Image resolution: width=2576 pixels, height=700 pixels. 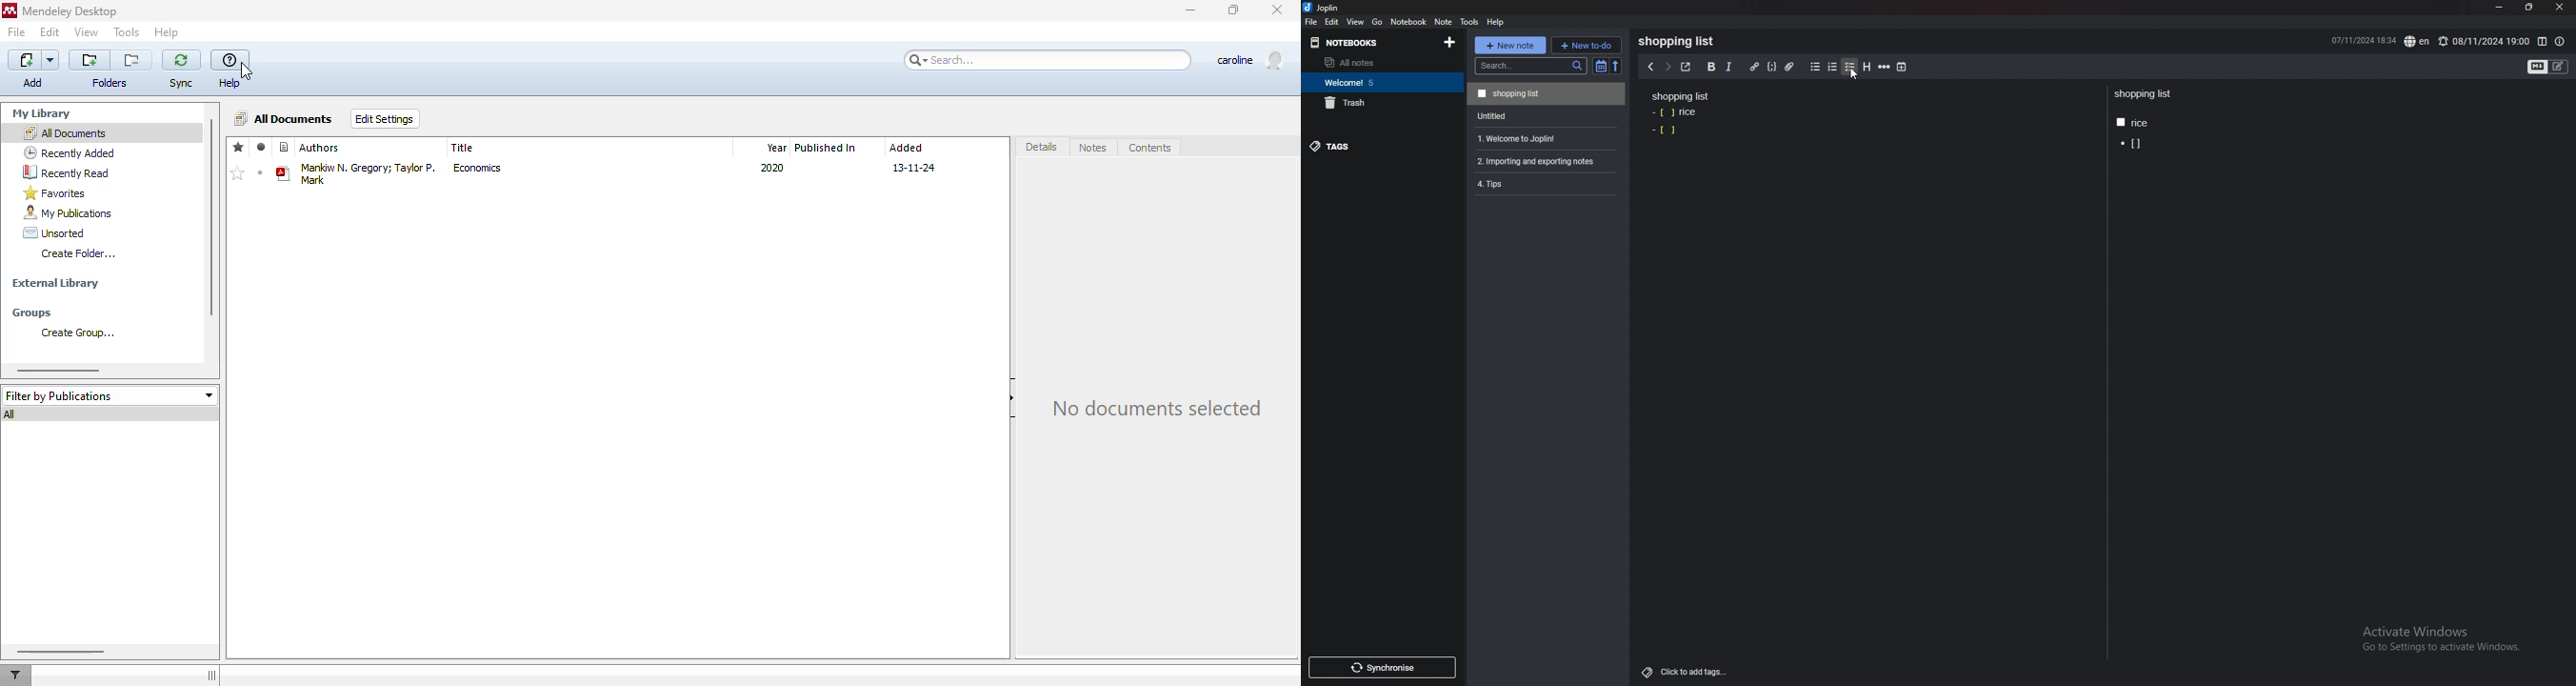 I want to click on next, so click(x=1668, y=66).